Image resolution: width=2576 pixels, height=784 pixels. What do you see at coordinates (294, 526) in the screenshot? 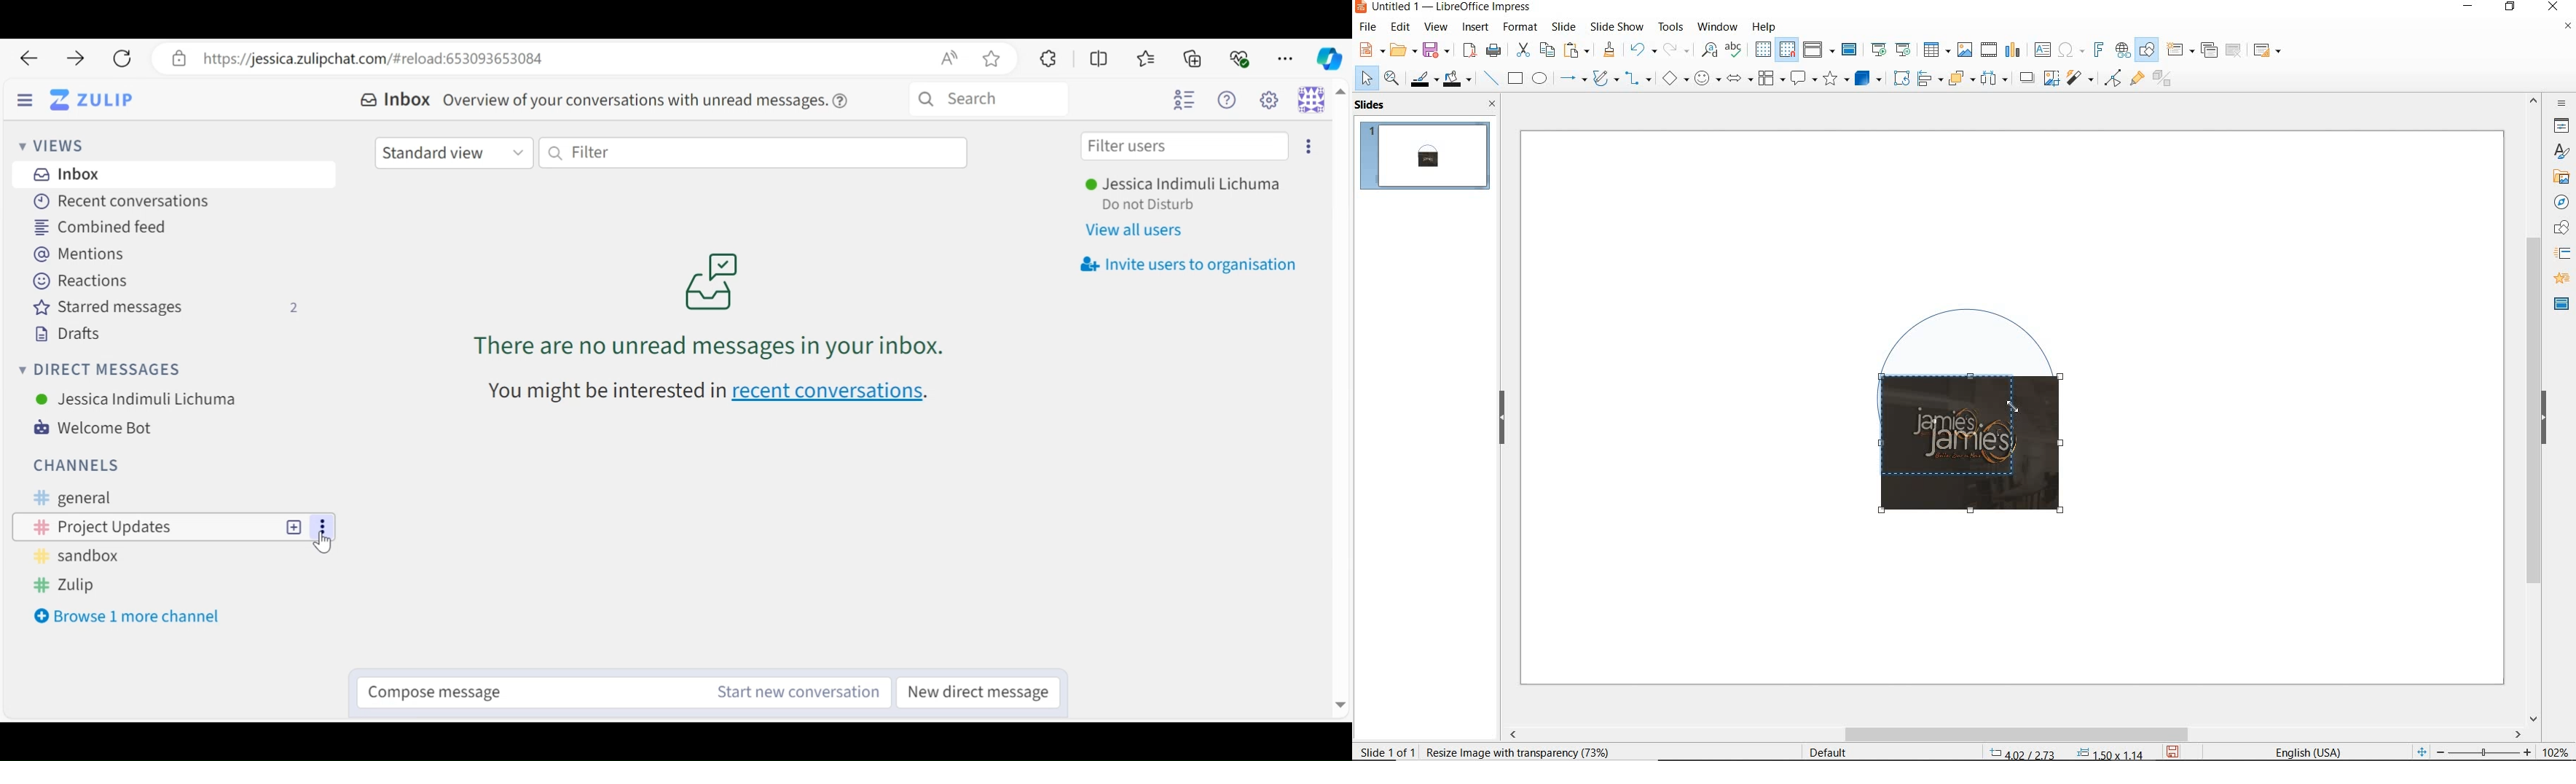
I see `New Topic` at bounding box center [294, 526].